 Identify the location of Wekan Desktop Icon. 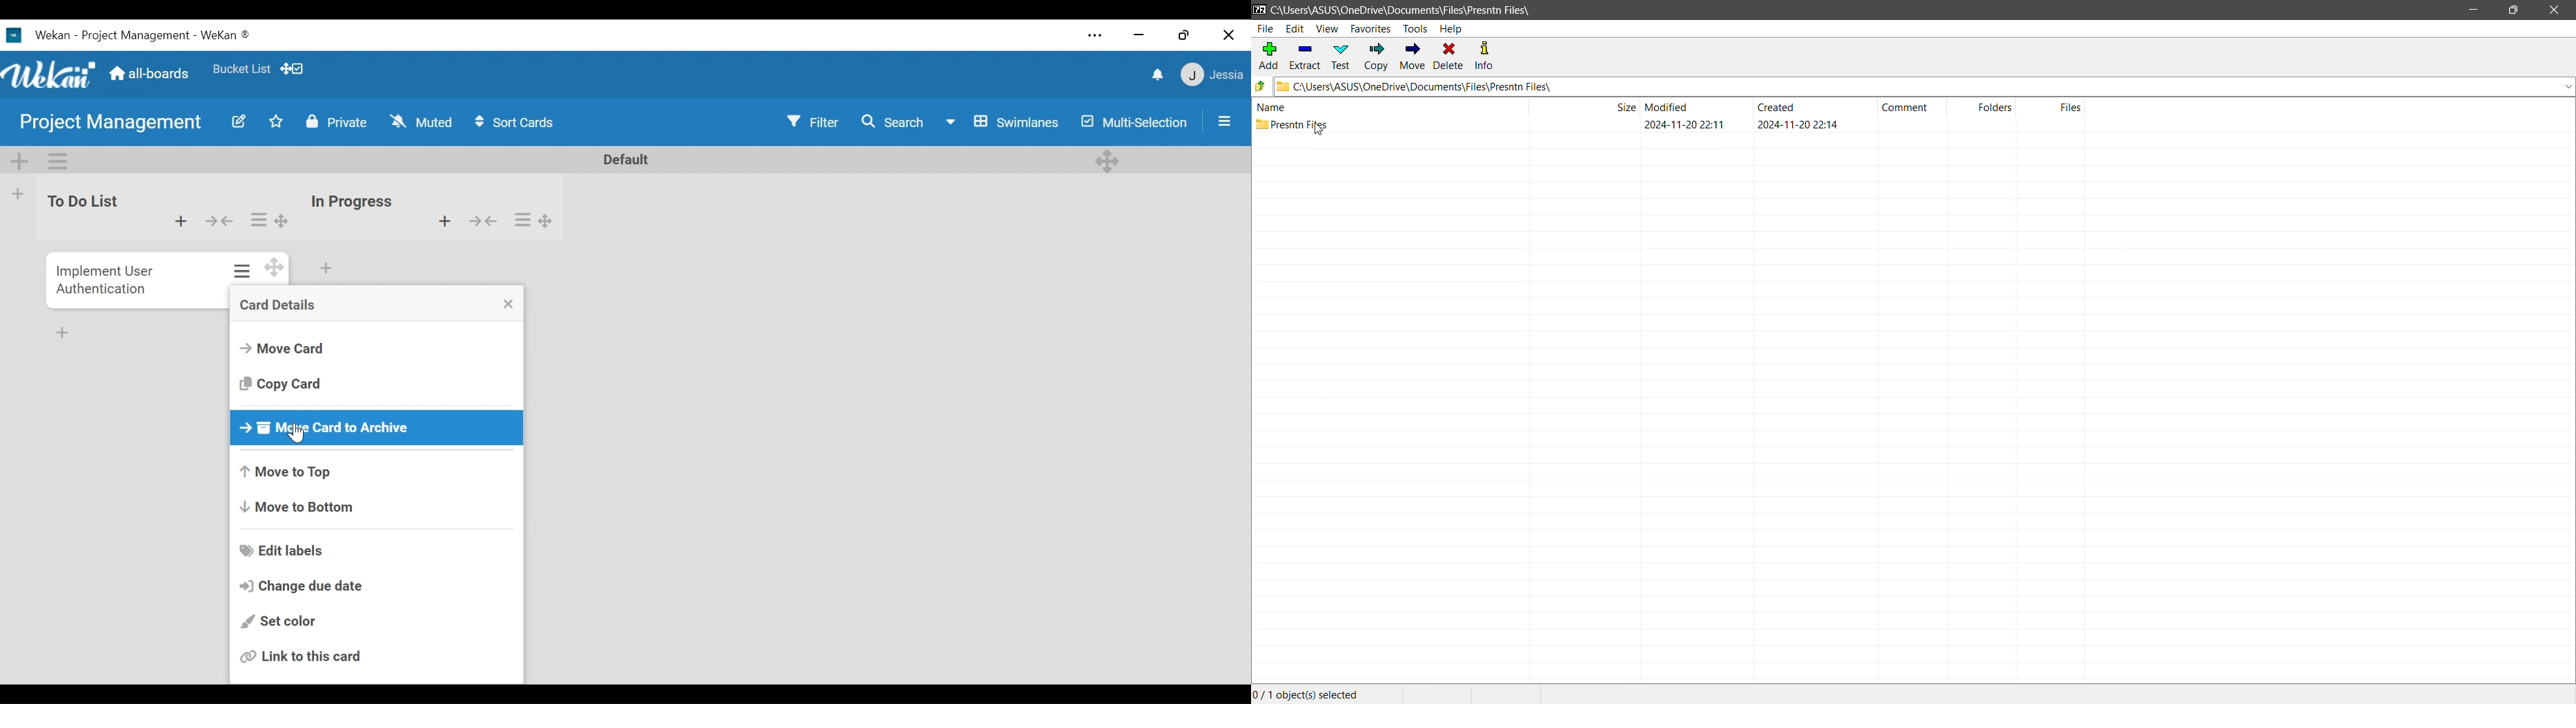
(128, 37).